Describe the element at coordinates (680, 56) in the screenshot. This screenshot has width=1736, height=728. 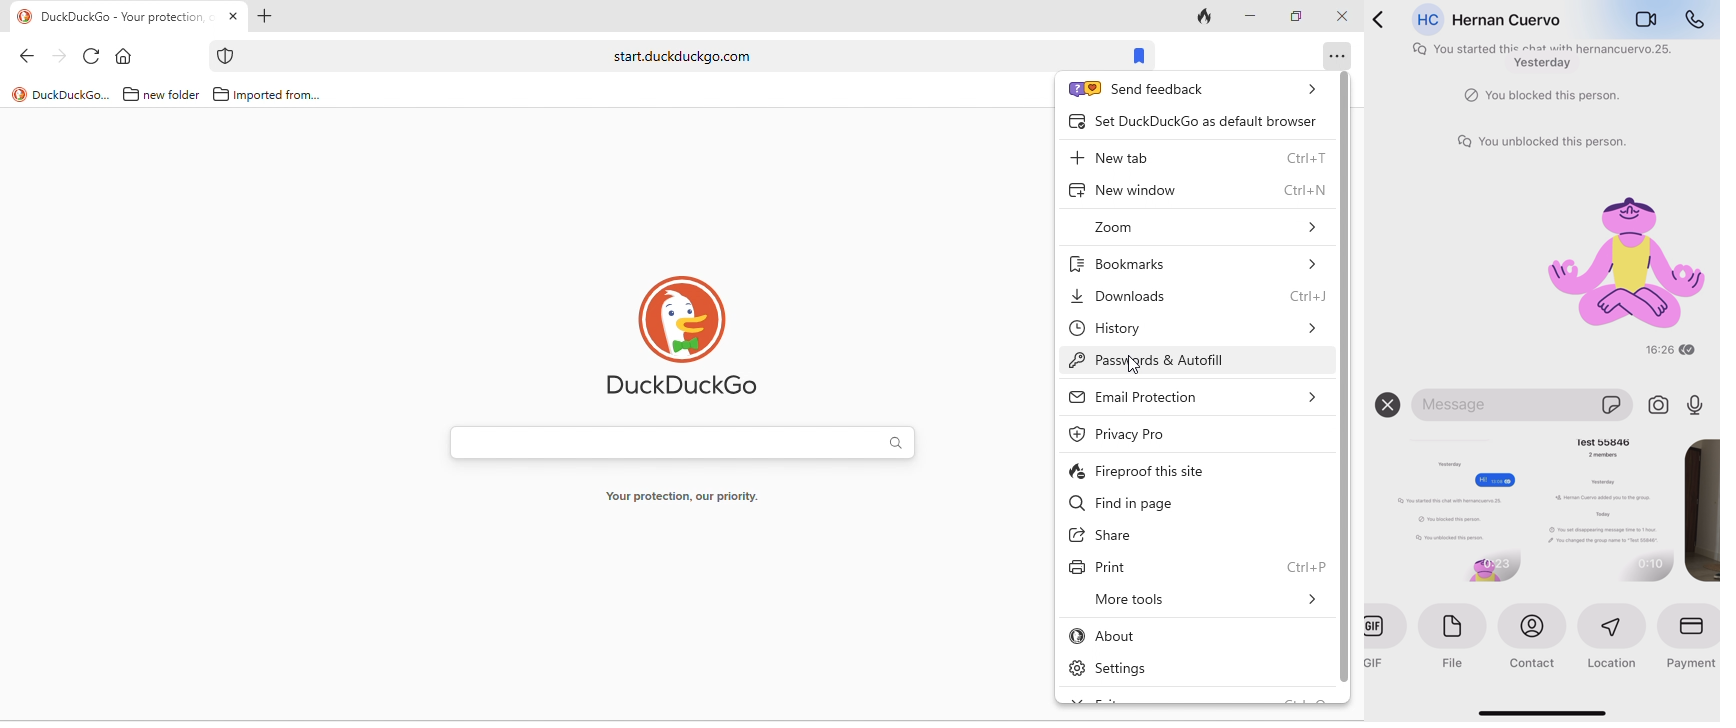
I see `start.duckduckgo.com` at that location.